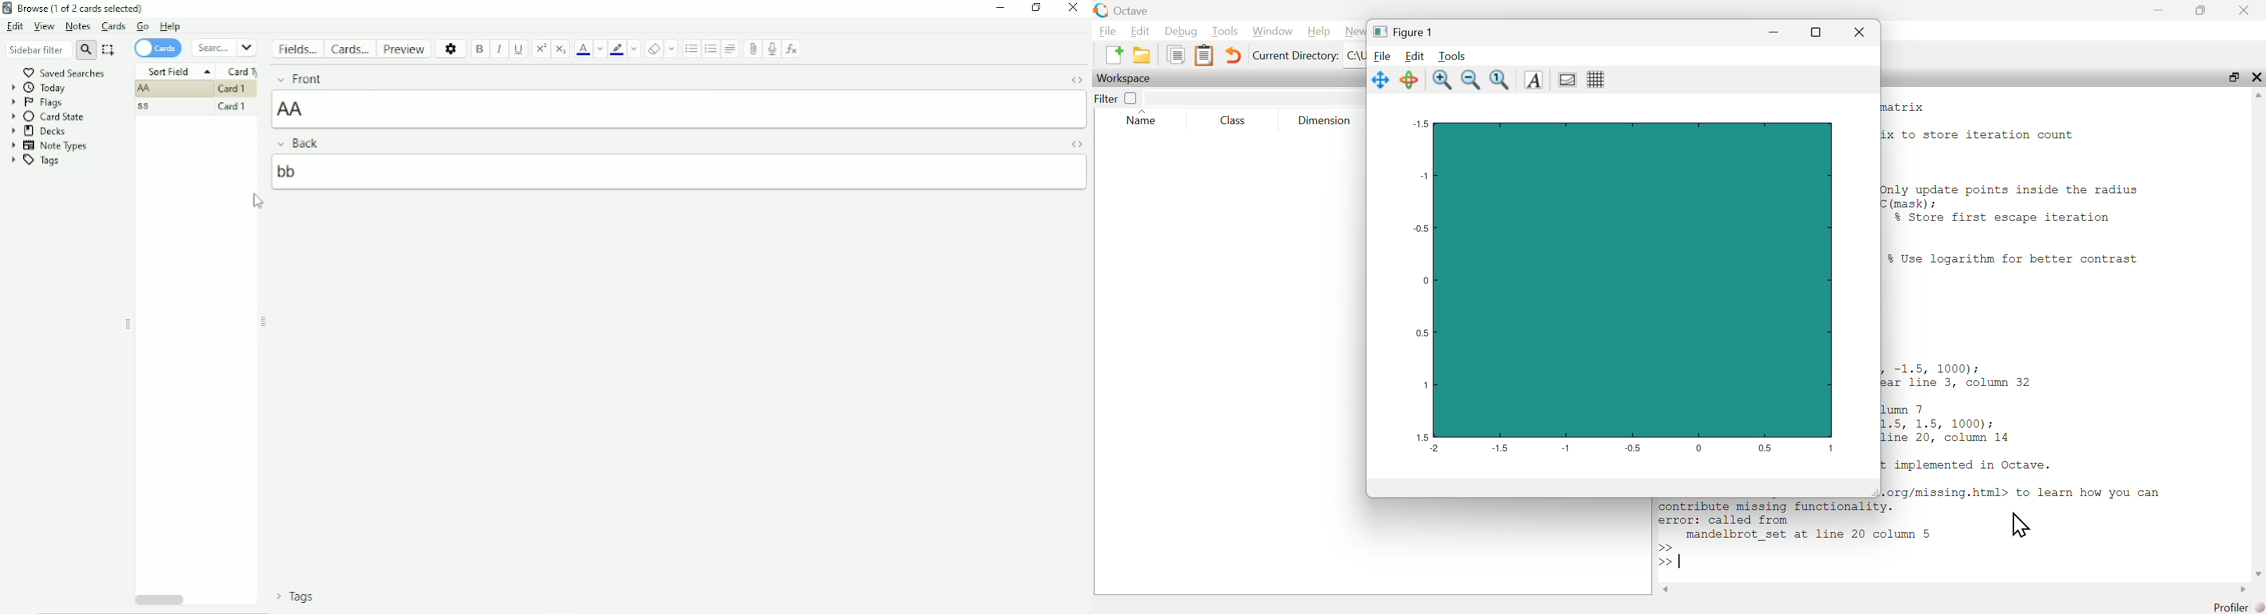 The width and height of the screenshot is (2268, 616). I want to click on Edit, so click(1414, 56).